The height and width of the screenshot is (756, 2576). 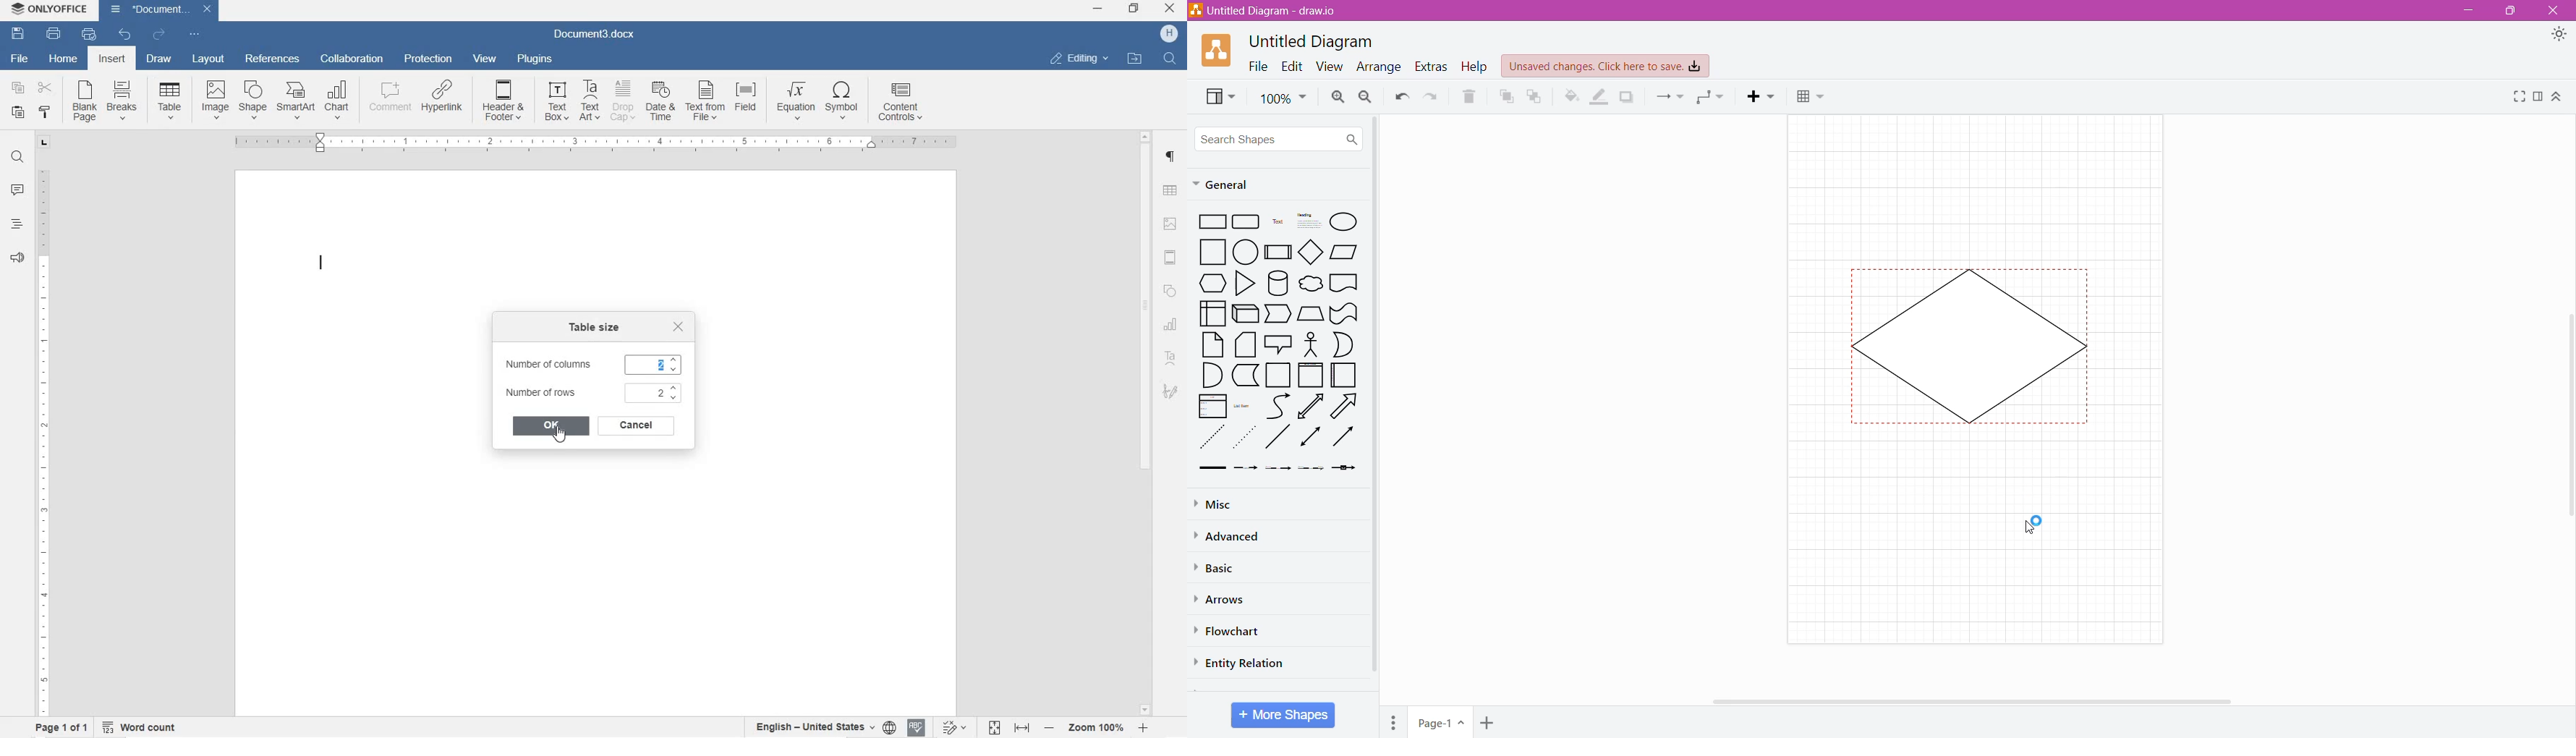 I want to click on HEADINGS, so click(x=15, y=227).